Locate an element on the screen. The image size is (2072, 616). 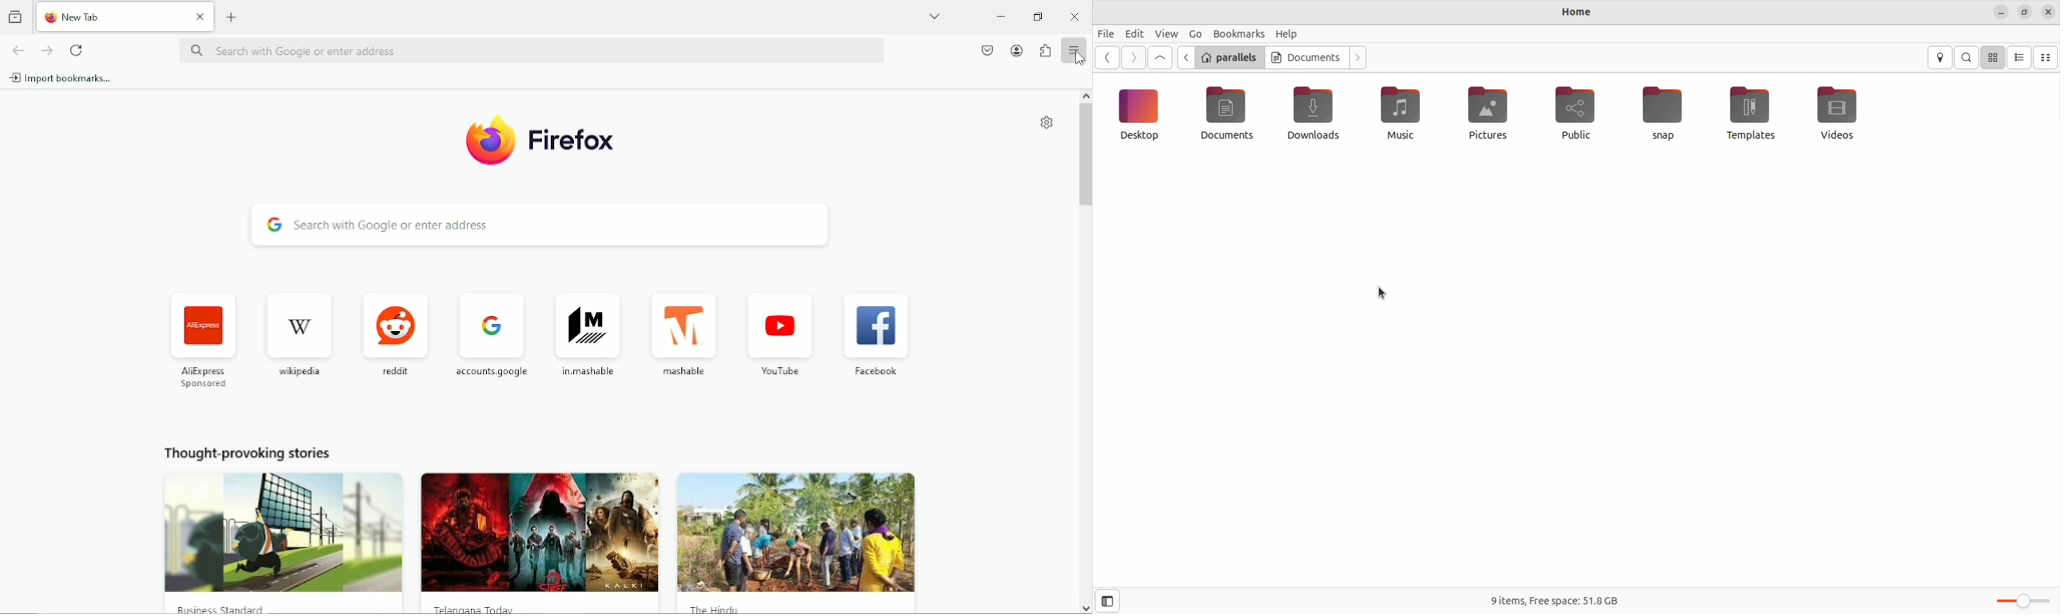
list all tabs is located at coordinates (934, 16).